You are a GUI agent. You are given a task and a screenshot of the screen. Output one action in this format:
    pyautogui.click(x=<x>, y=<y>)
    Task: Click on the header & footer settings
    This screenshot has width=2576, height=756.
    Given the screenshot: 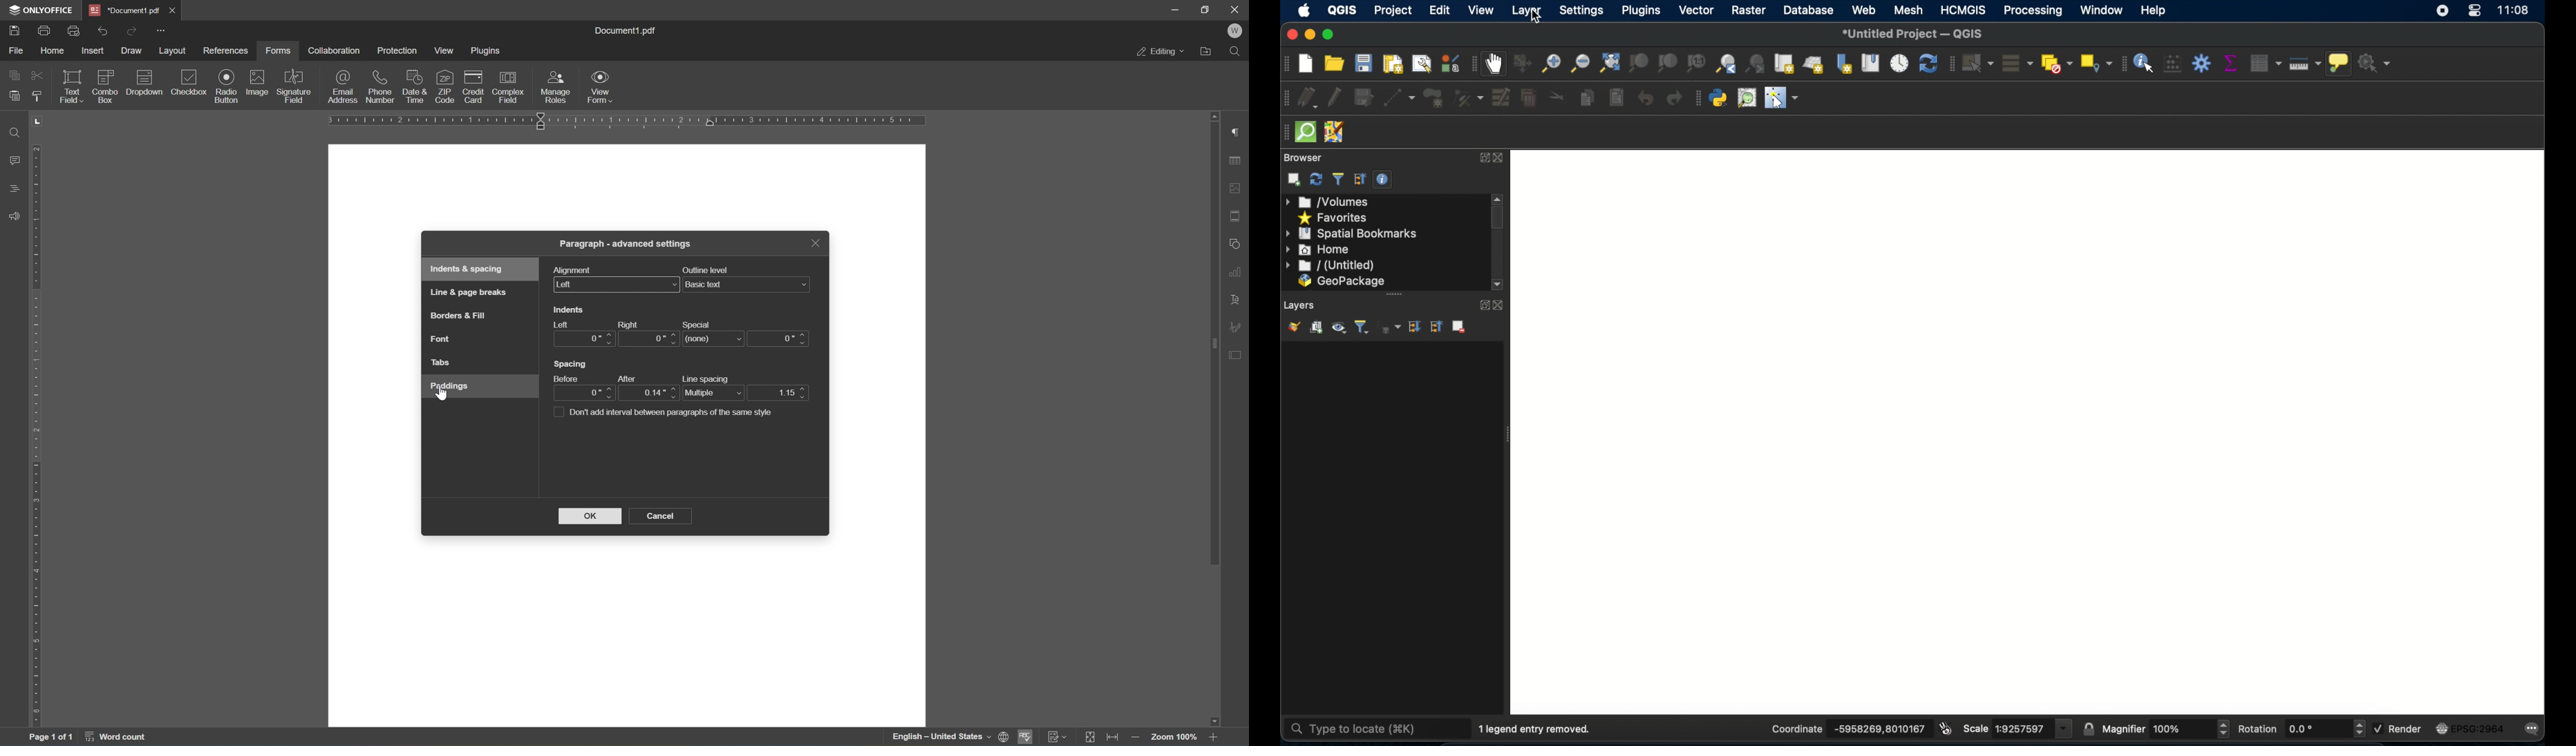 What is the action you would take?
    pyautogui.click(x=1236, y=217)
    